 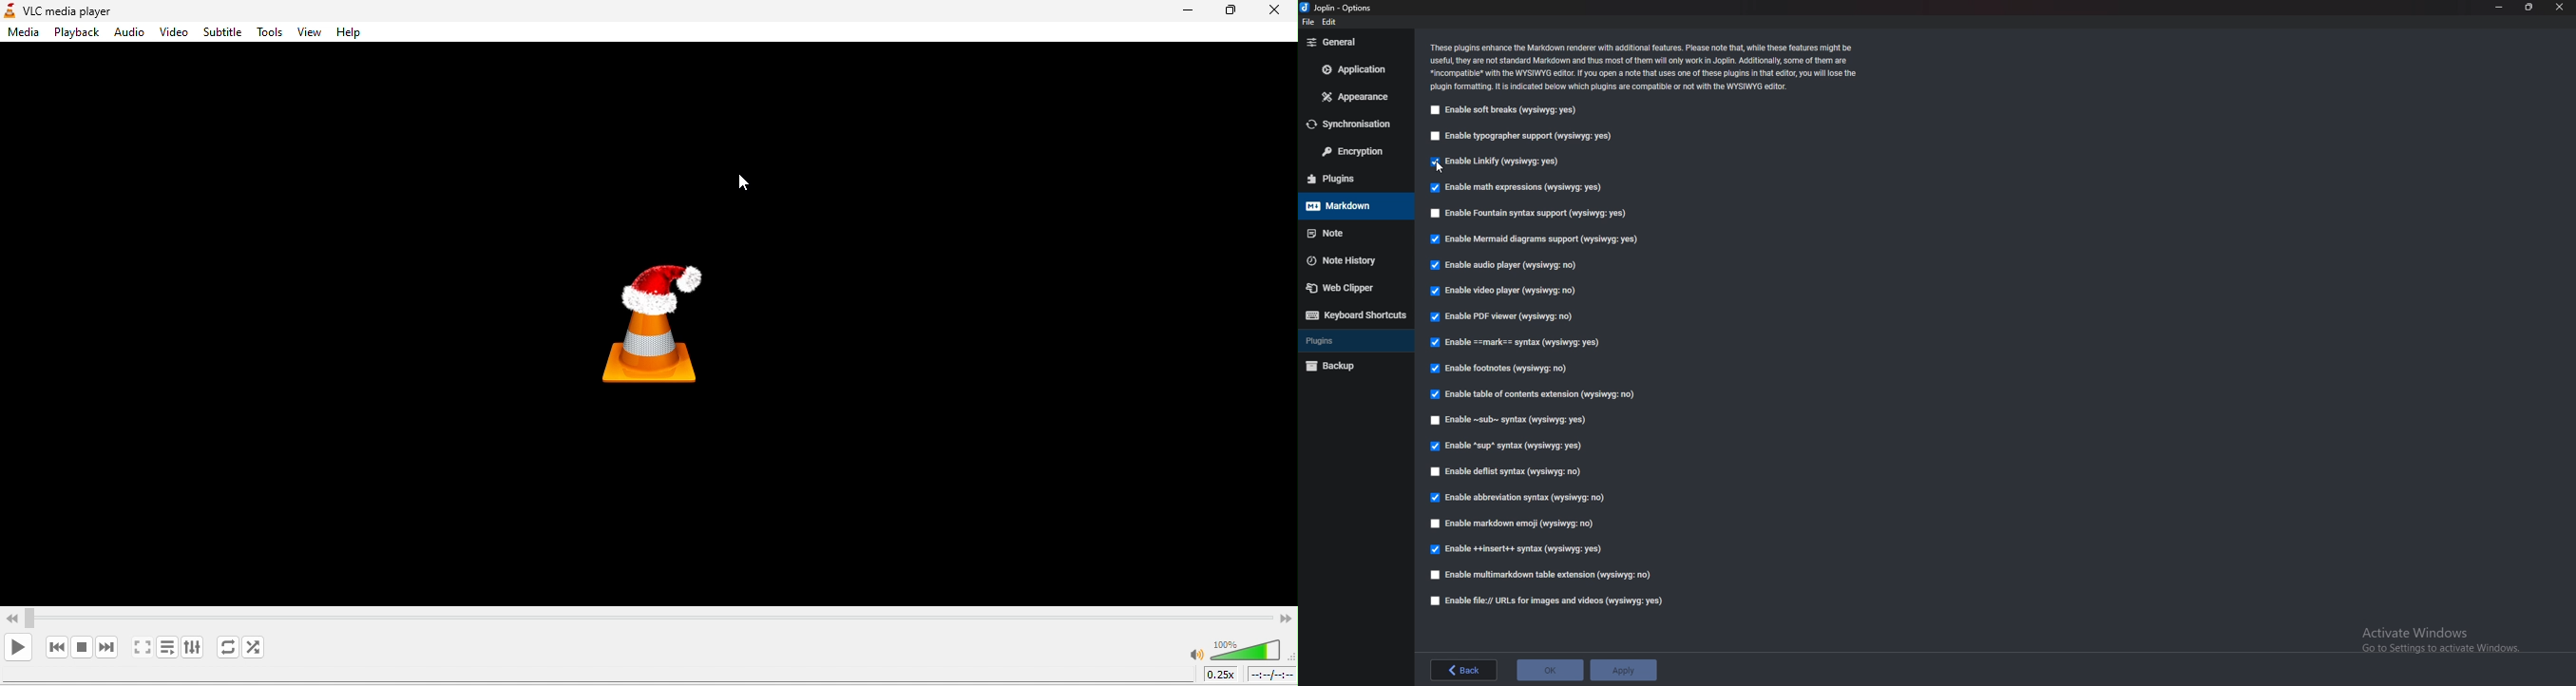 What do you see at coordinates (2561, 7) in the screenshot?
I see `close` at bounding box center [2561, 7].